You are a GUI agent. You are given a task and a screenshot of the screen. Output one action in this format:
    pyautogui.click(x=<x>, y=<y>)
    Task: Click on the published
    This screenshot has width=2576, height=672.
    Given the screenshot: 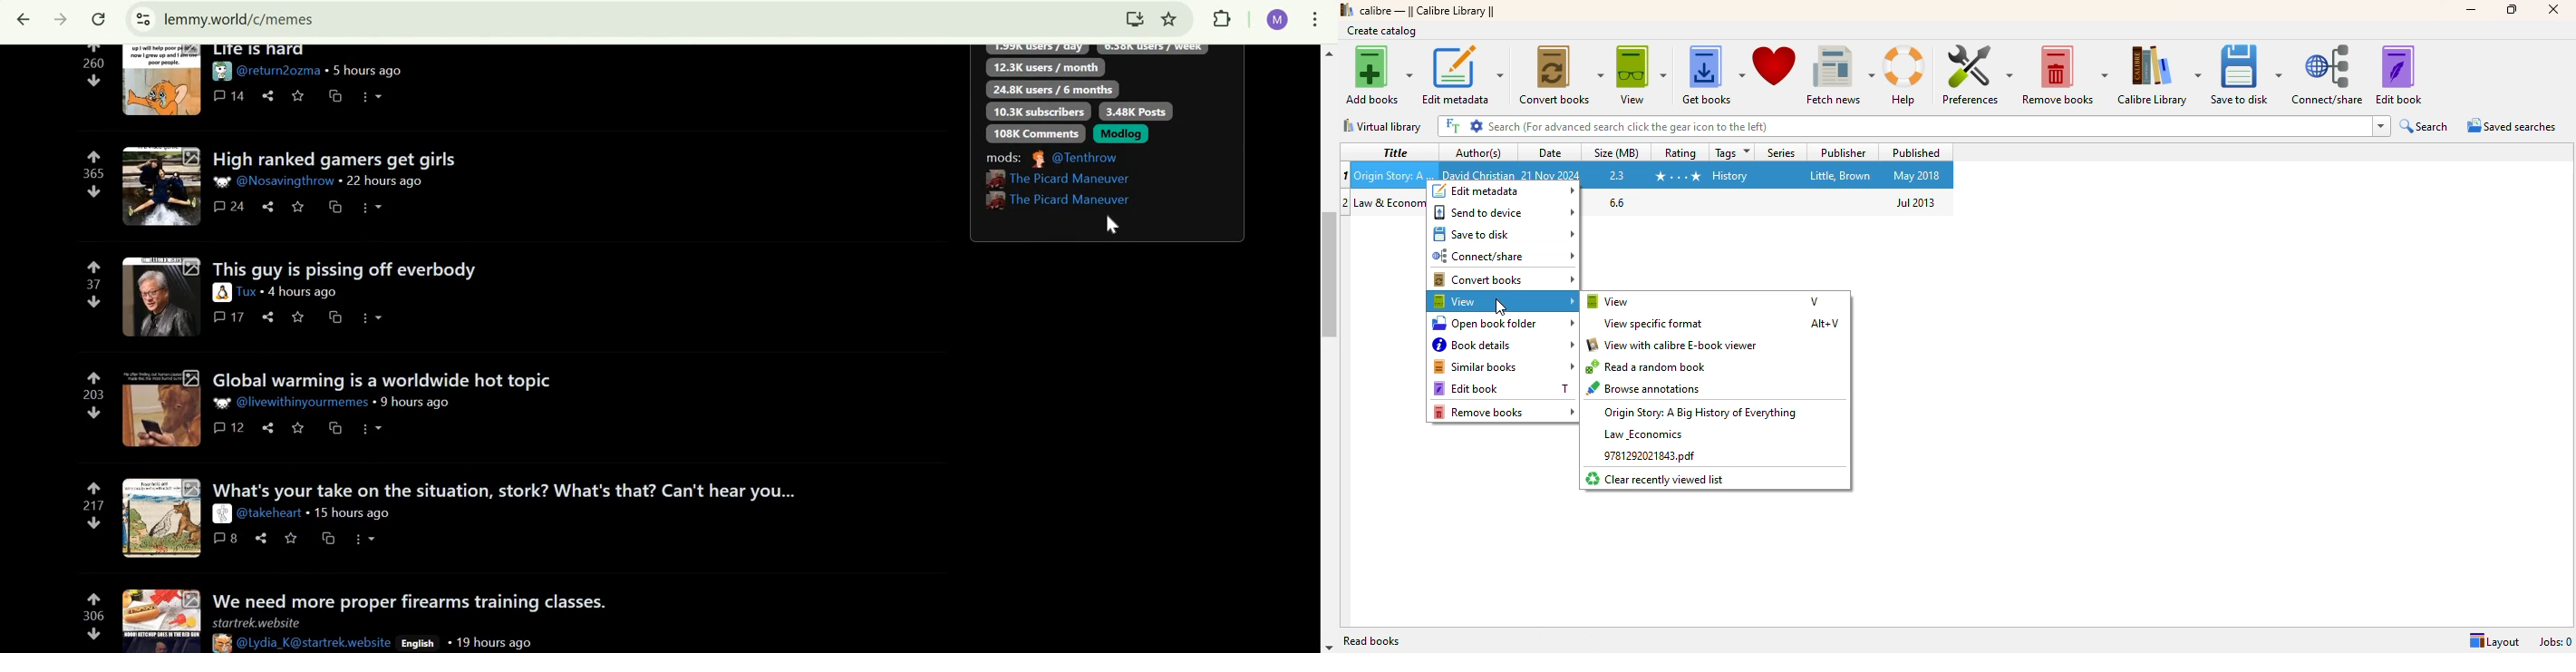 What is the action you would take?
    pyautogui.click(x=1915, y=151)
    